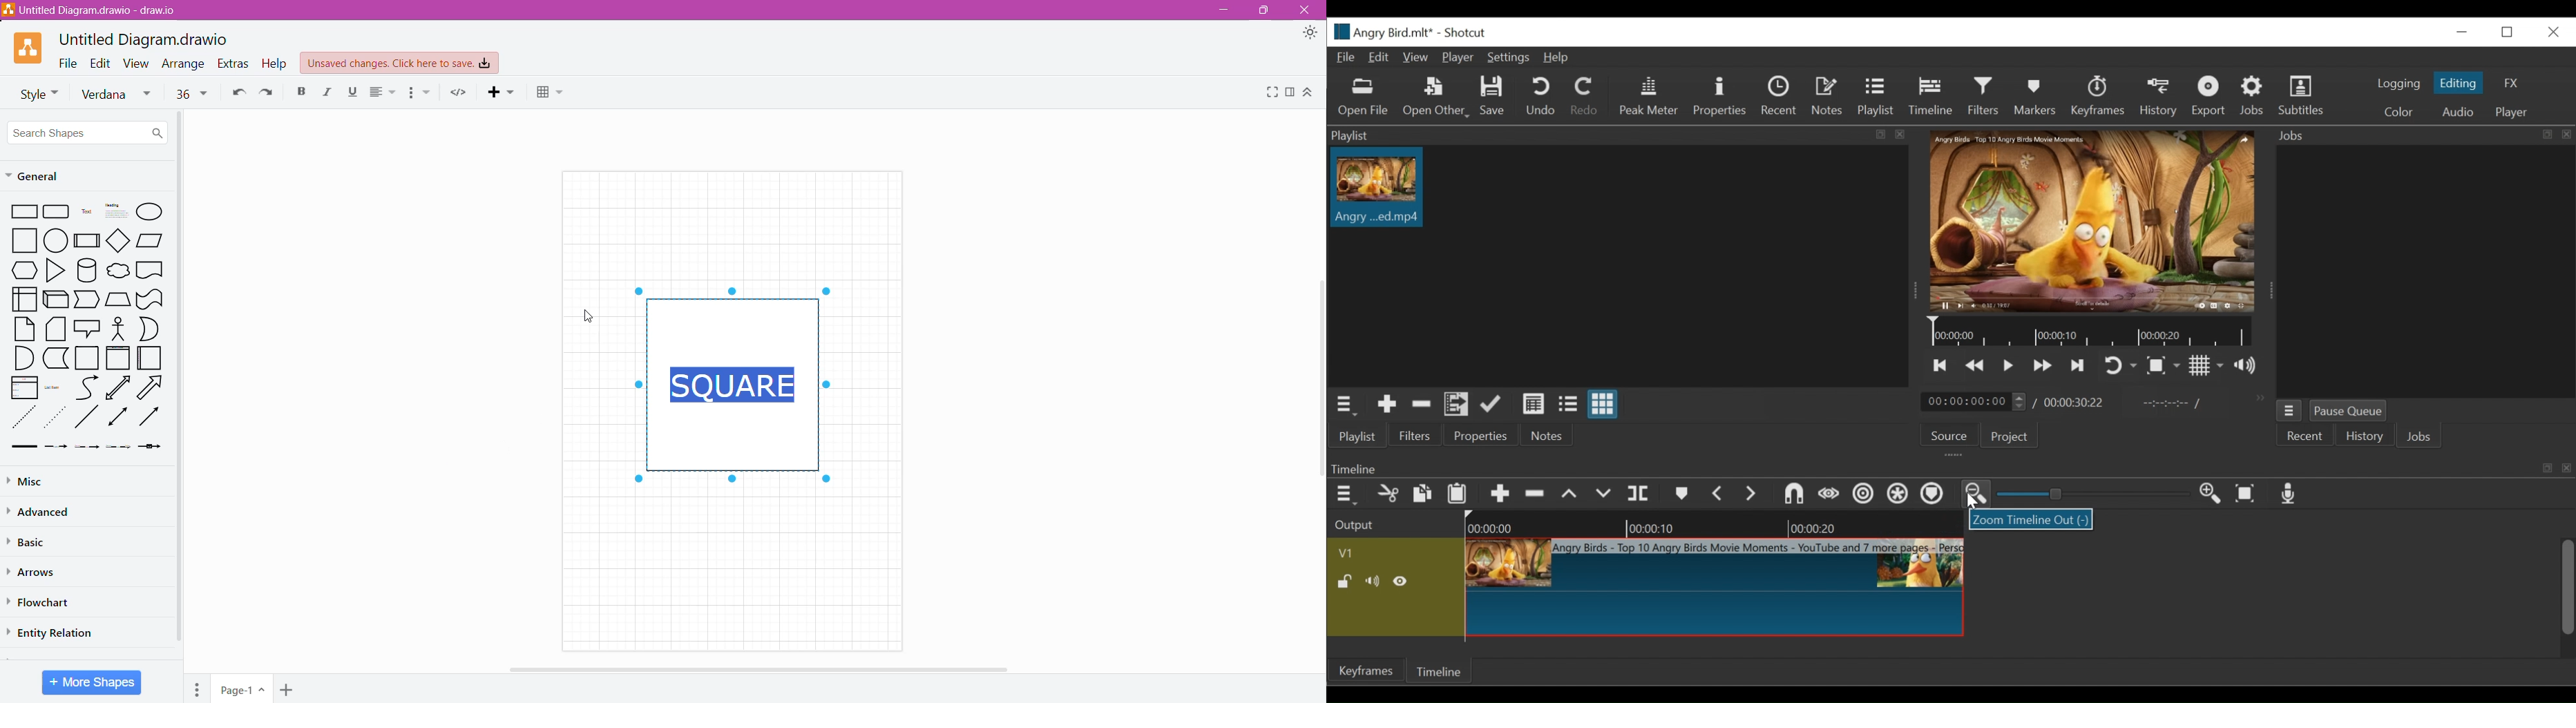  What do you see at coordinates (86, 269) in the screenshot?
I see `Cylinder ` at bounding box center [86, 269].